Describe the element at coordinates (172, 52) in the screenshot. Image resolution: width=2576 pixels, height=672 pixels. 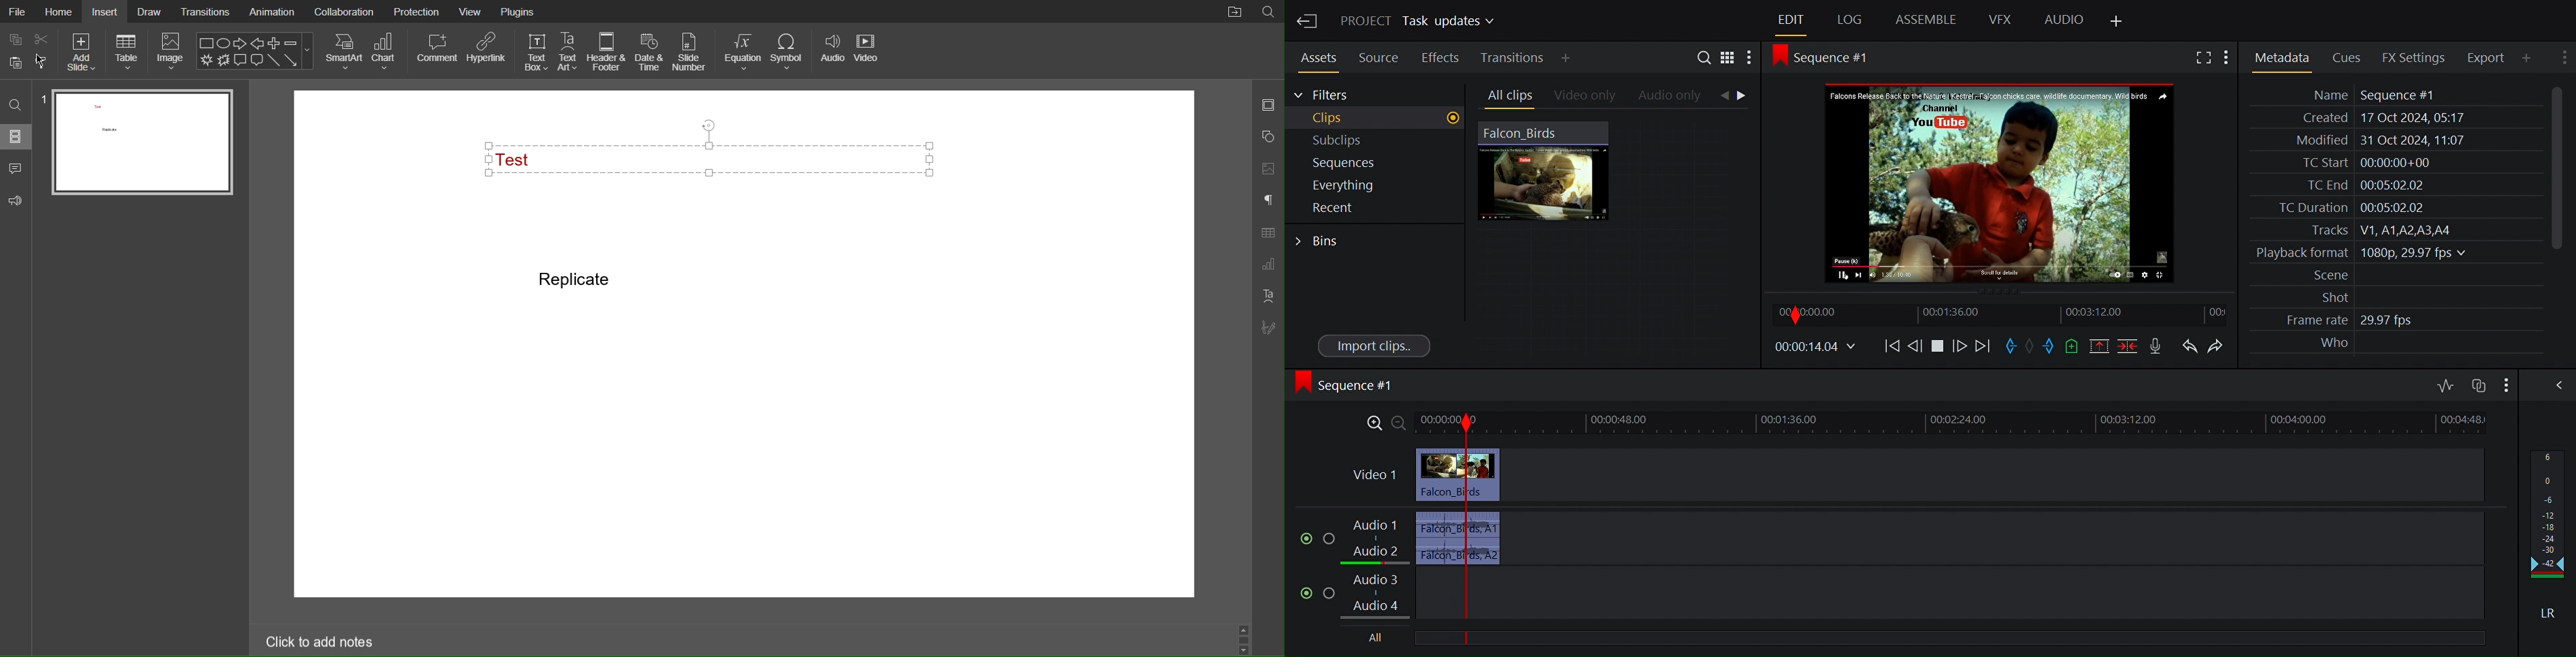
I see `Image` at that location.